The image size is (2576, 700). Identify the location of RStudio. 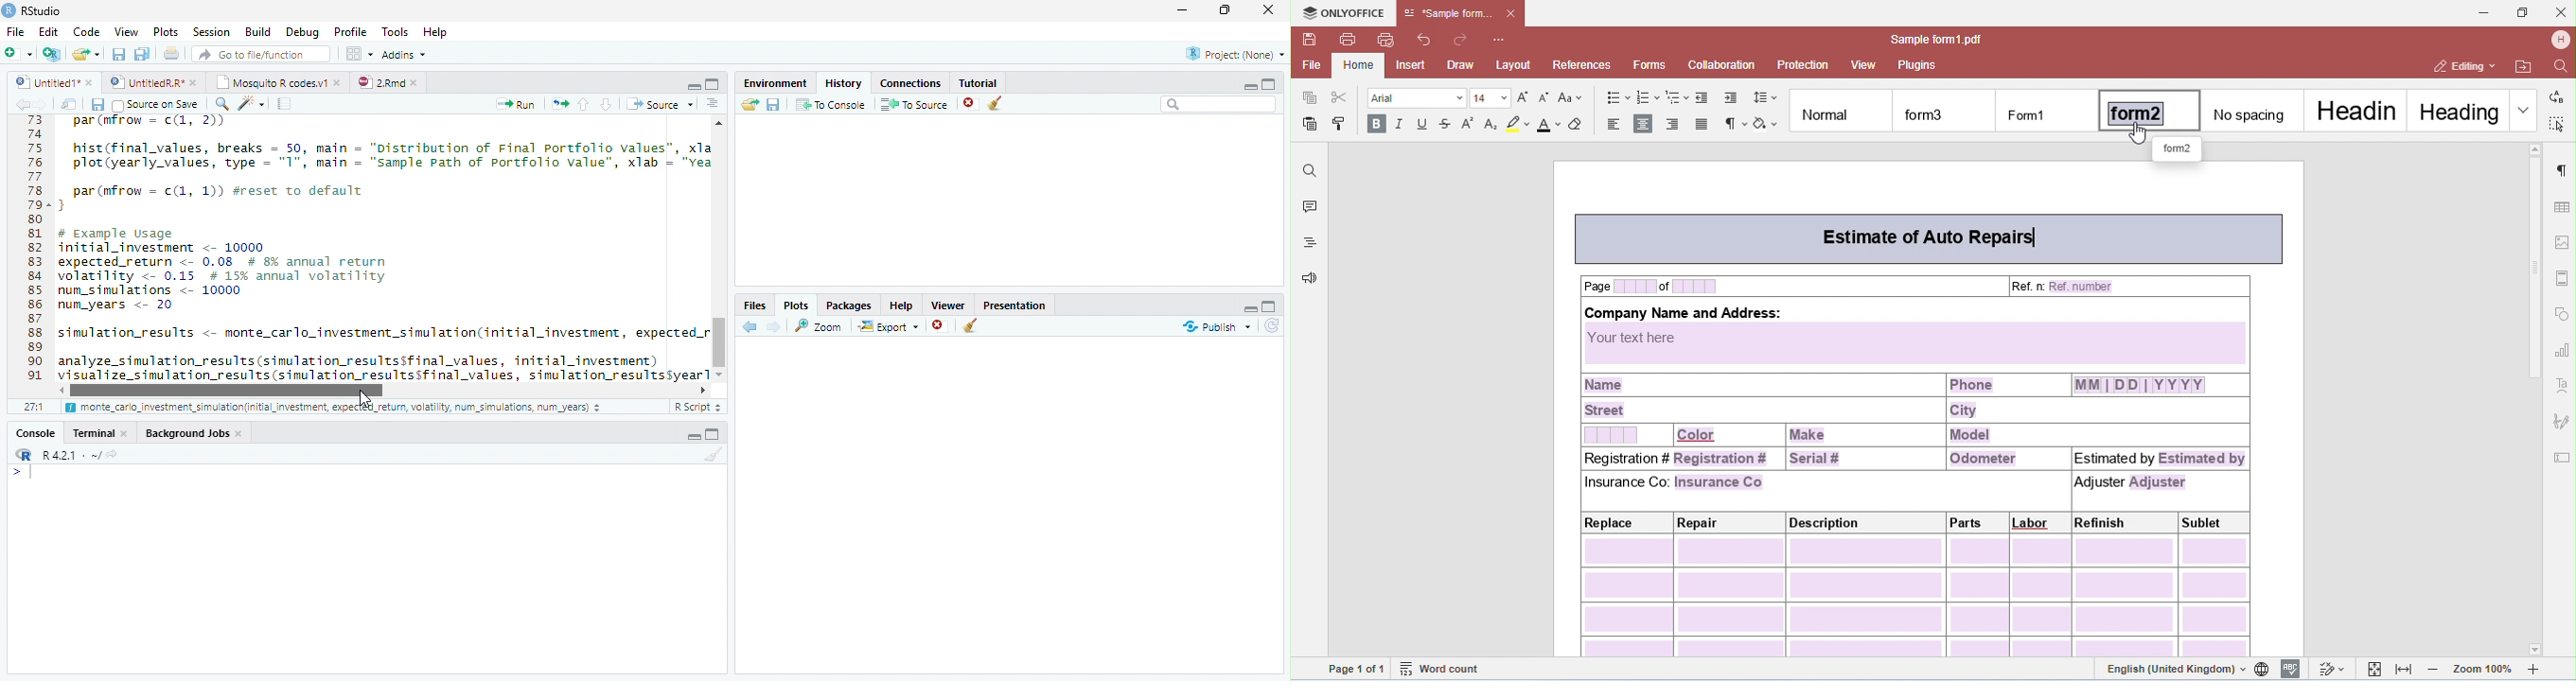
(32, 10).